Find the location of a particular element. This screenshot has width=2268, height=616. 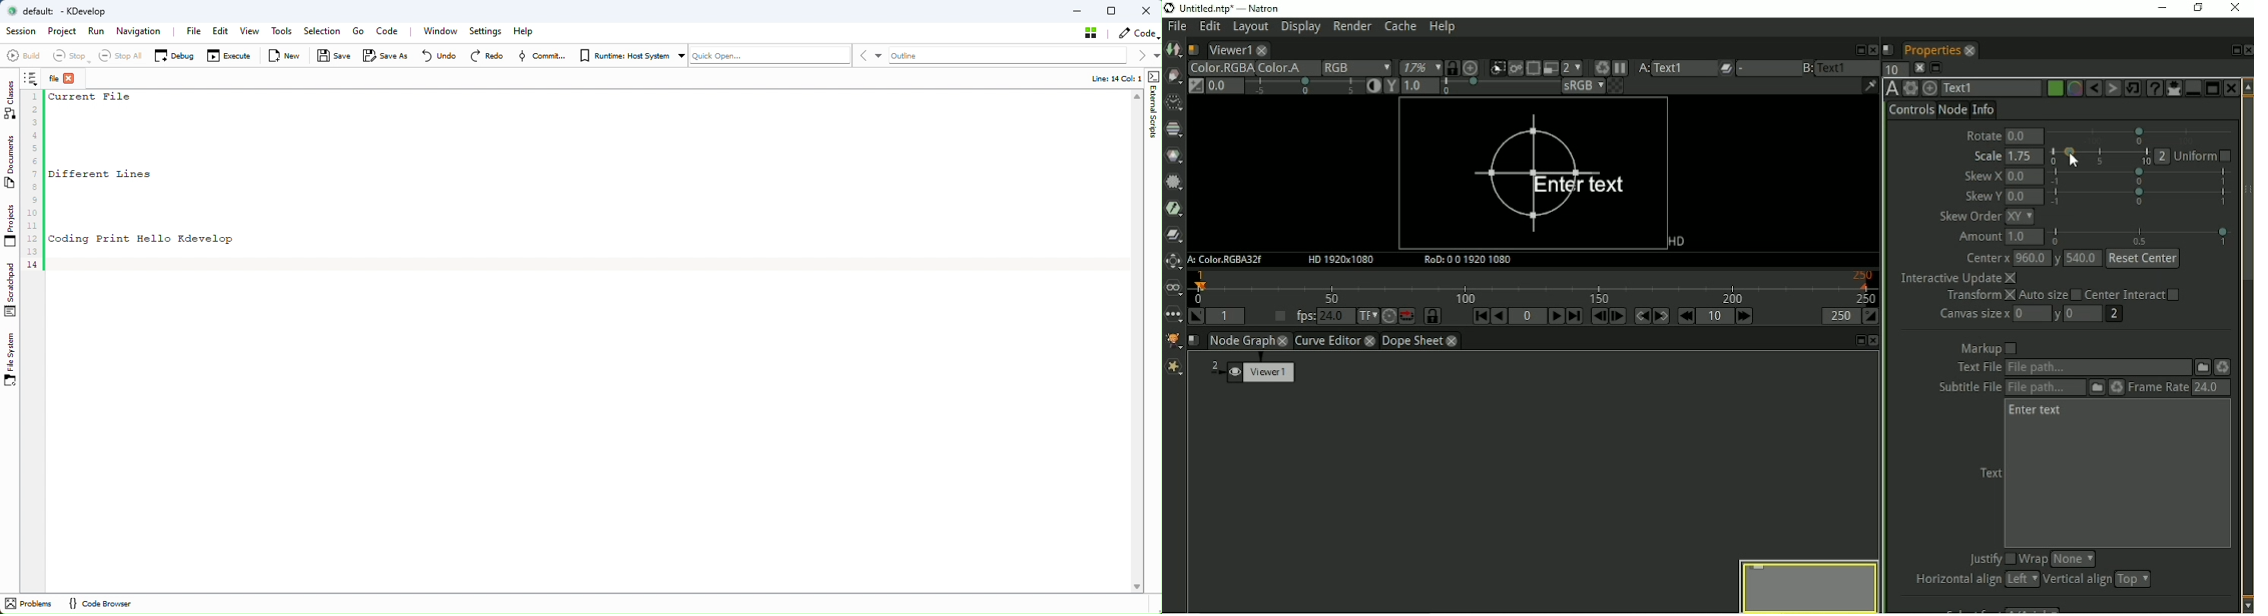

Close is located at coordinates (1918, 67).